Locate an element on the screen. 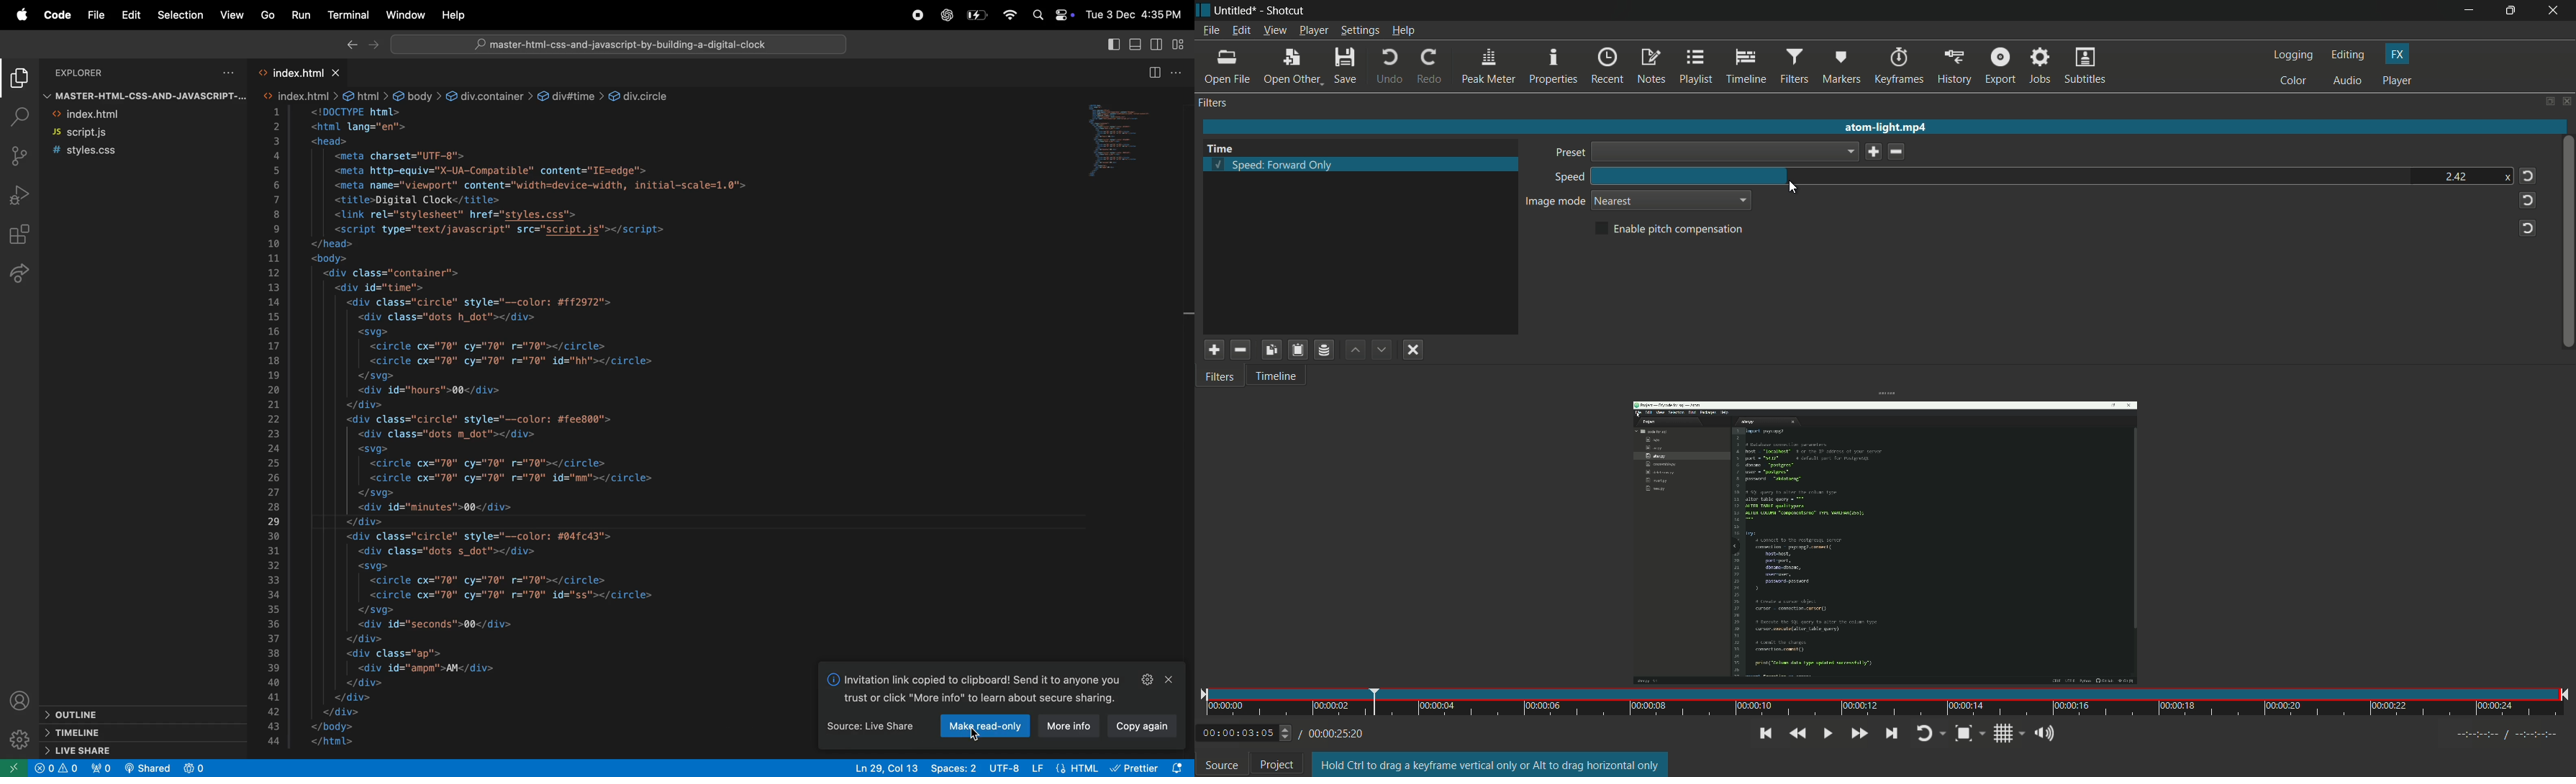  save a filter set is located at coordinates (1323, 350).